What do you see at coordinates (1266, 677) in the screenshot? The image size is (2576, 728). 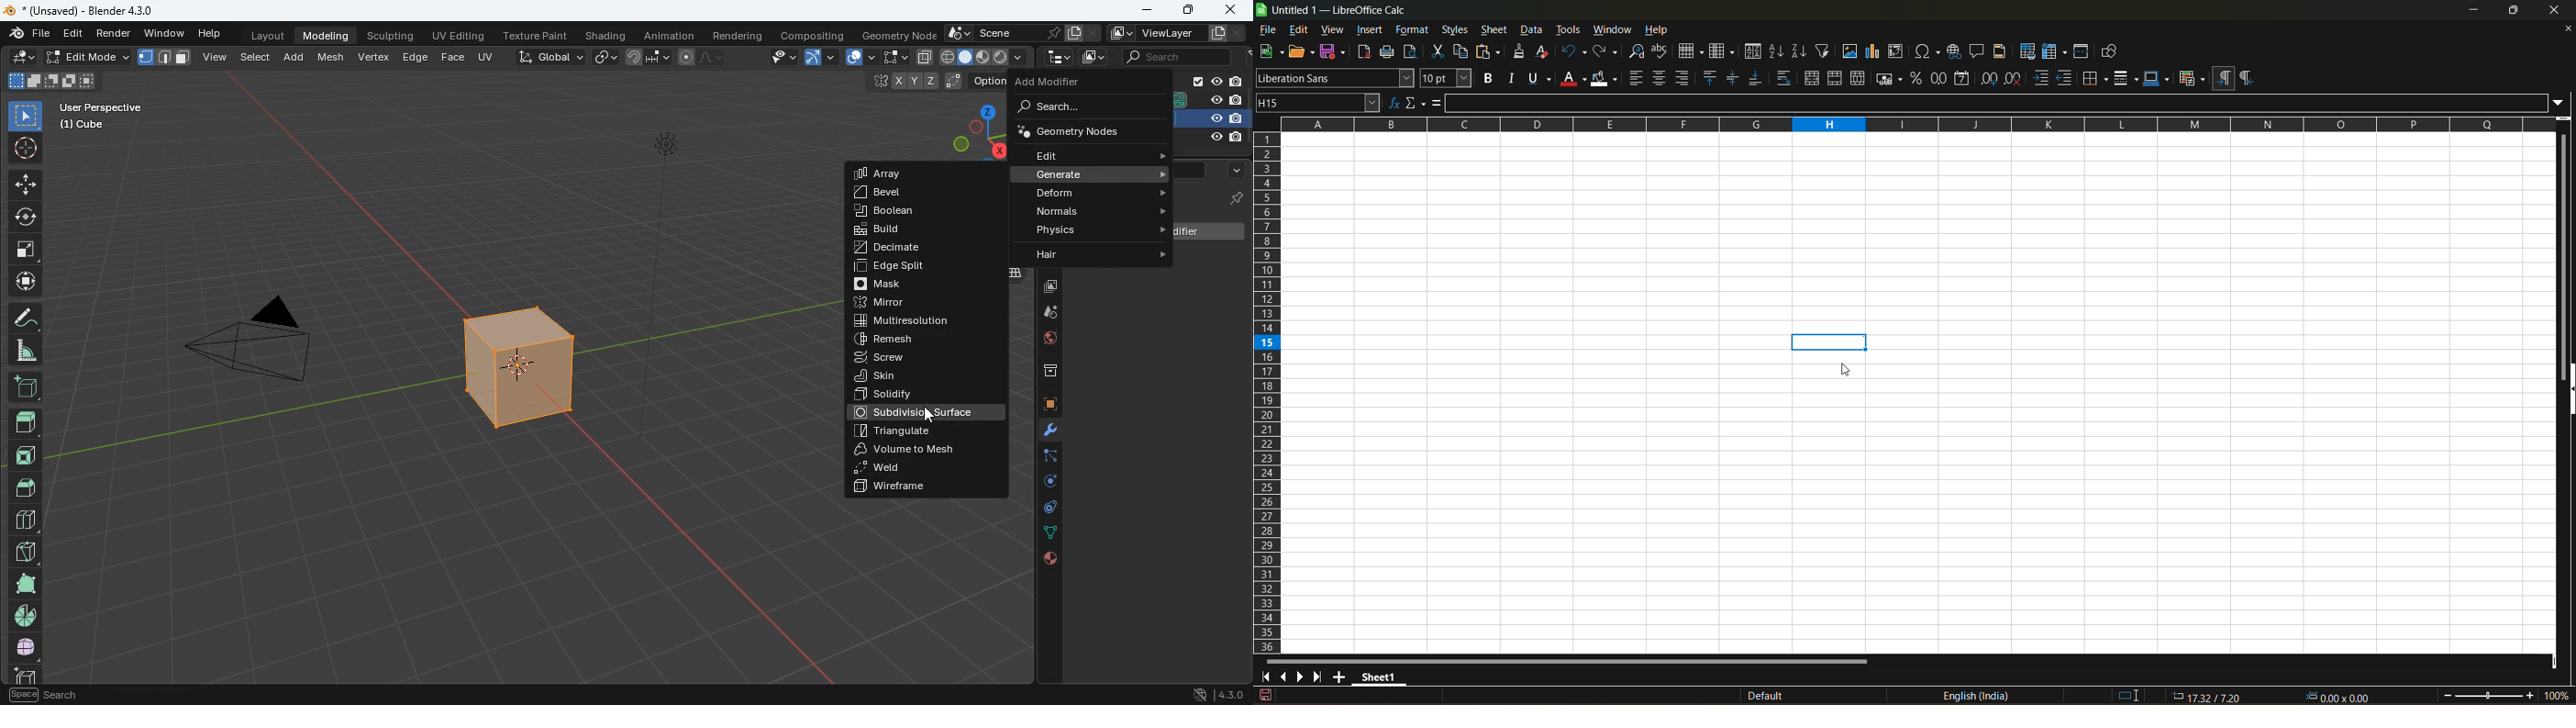 I see `scroll to first sheet` at bounding box center [1266, 677].